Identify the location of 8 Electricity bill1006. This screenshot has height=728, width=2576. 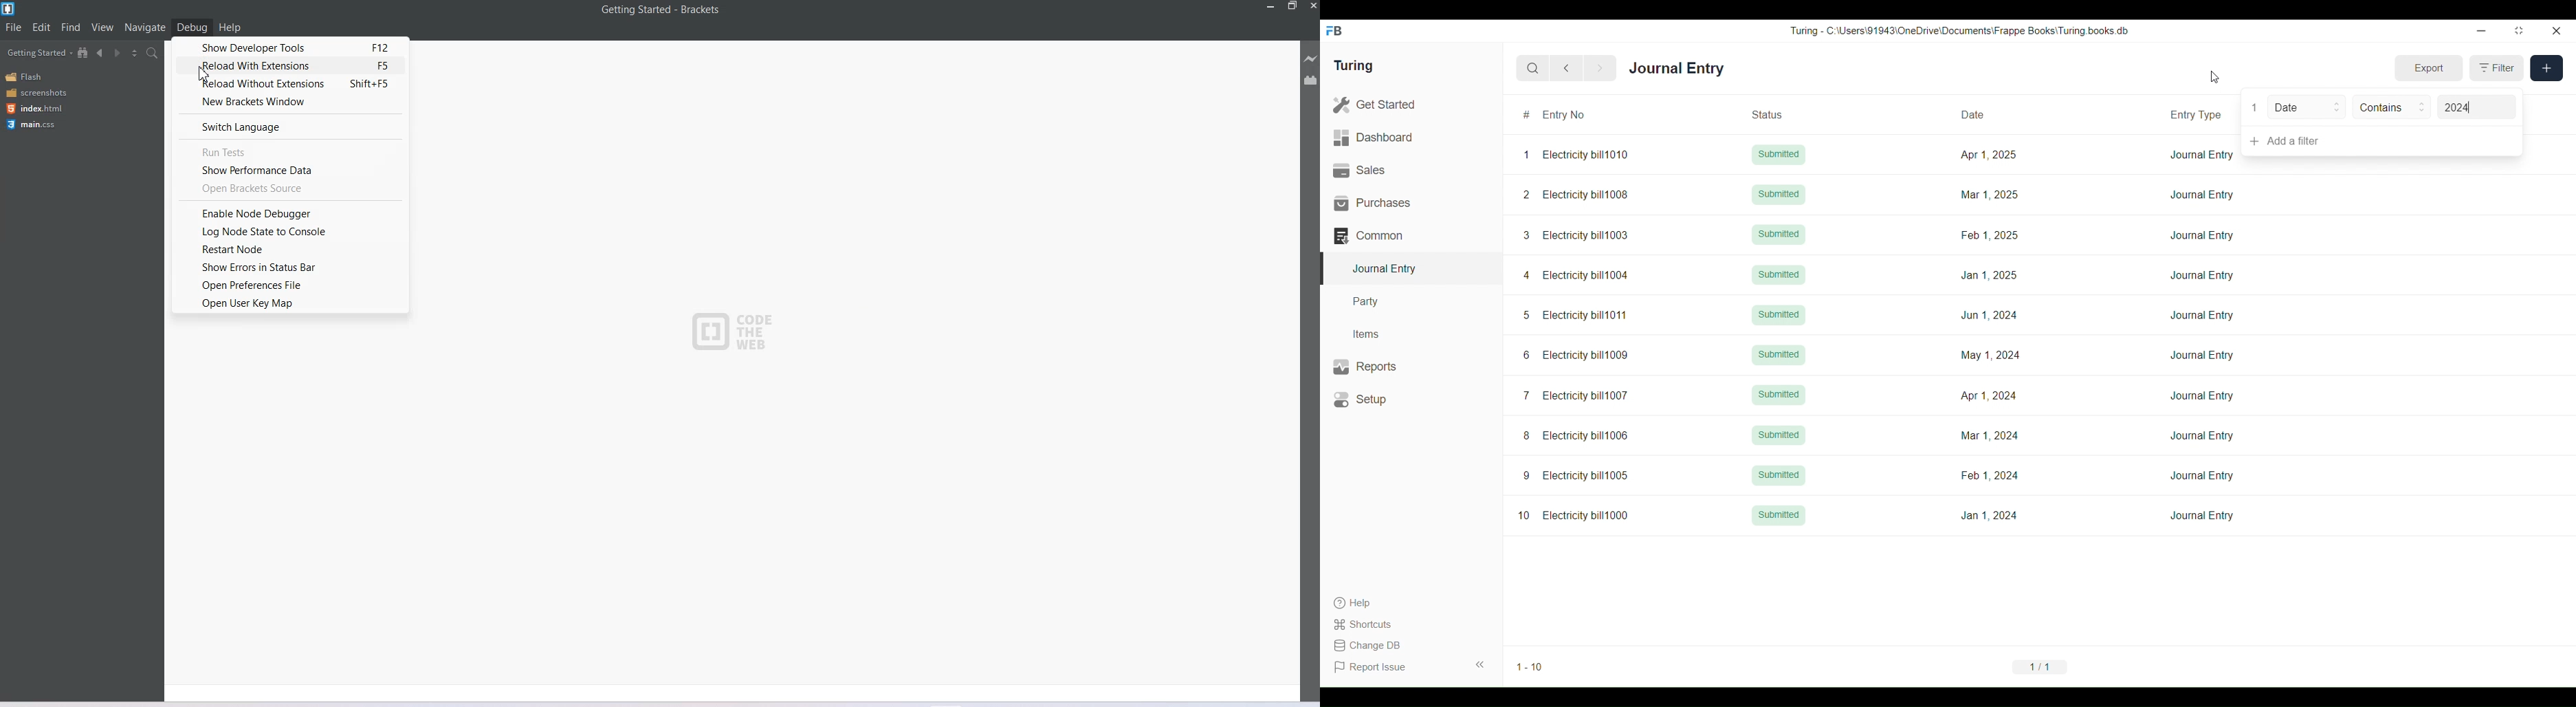
(1576, 435).